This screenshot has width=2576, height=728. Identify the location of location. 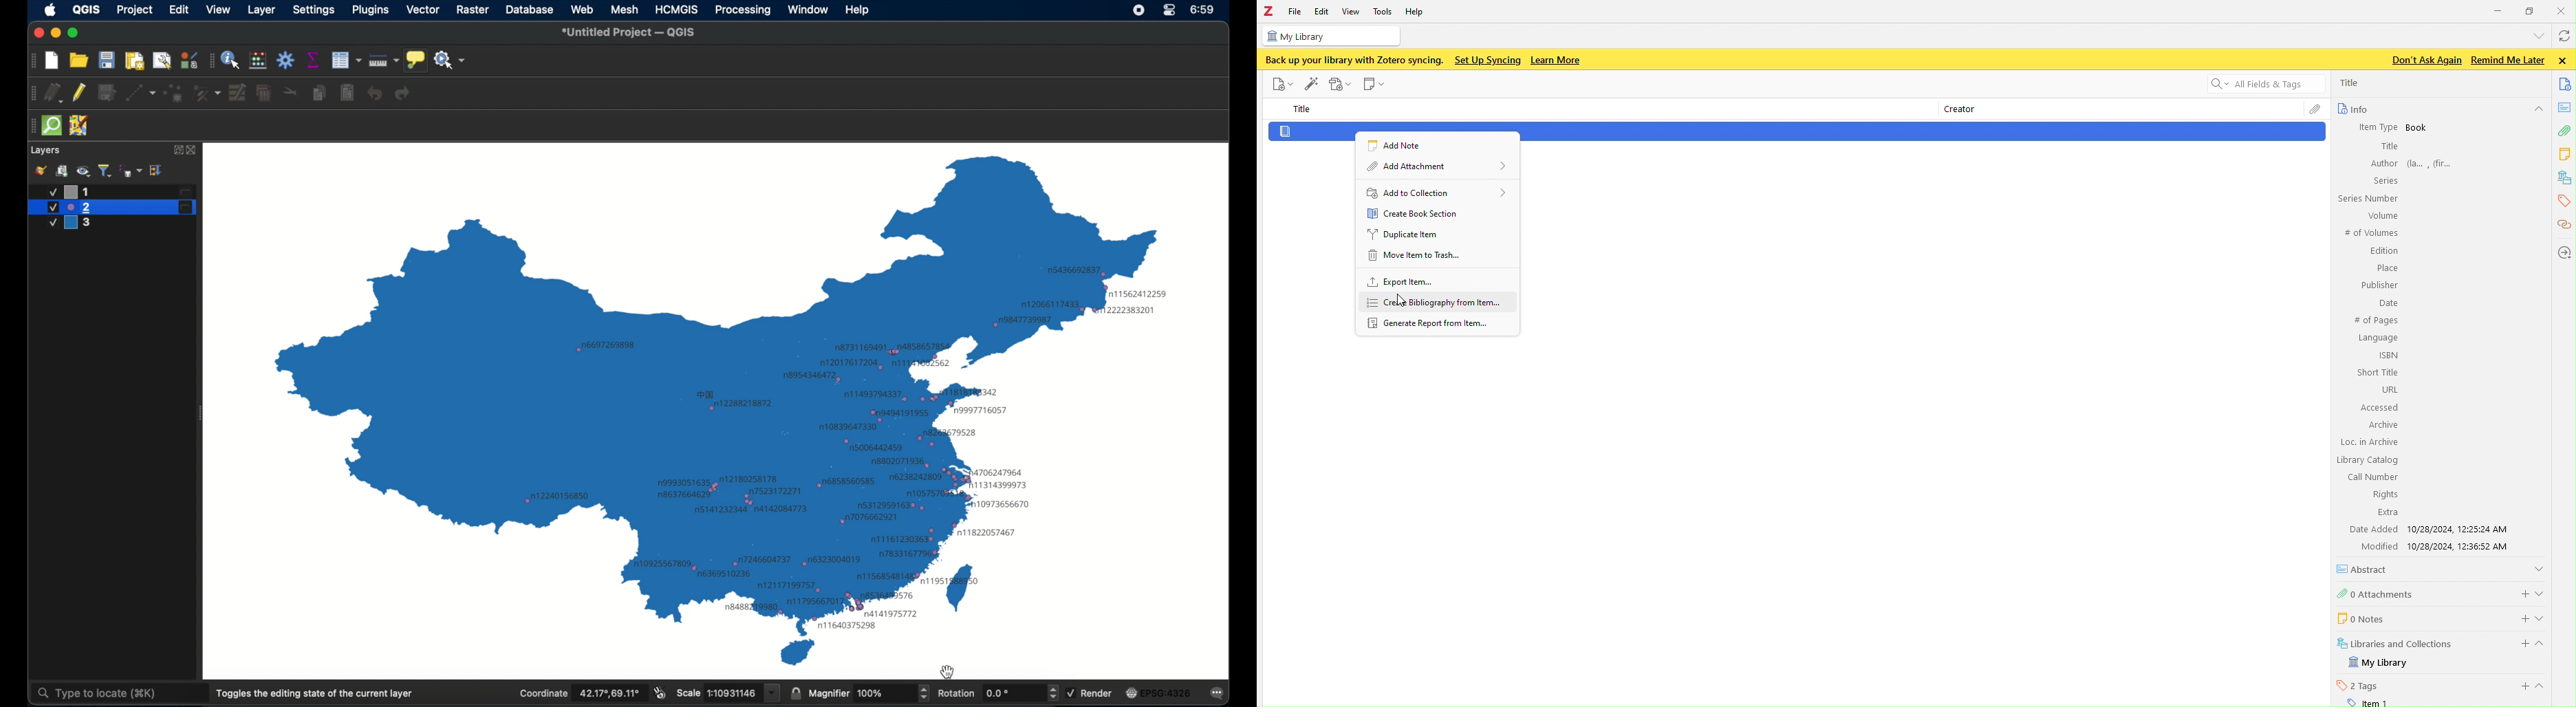
(2563, 252).